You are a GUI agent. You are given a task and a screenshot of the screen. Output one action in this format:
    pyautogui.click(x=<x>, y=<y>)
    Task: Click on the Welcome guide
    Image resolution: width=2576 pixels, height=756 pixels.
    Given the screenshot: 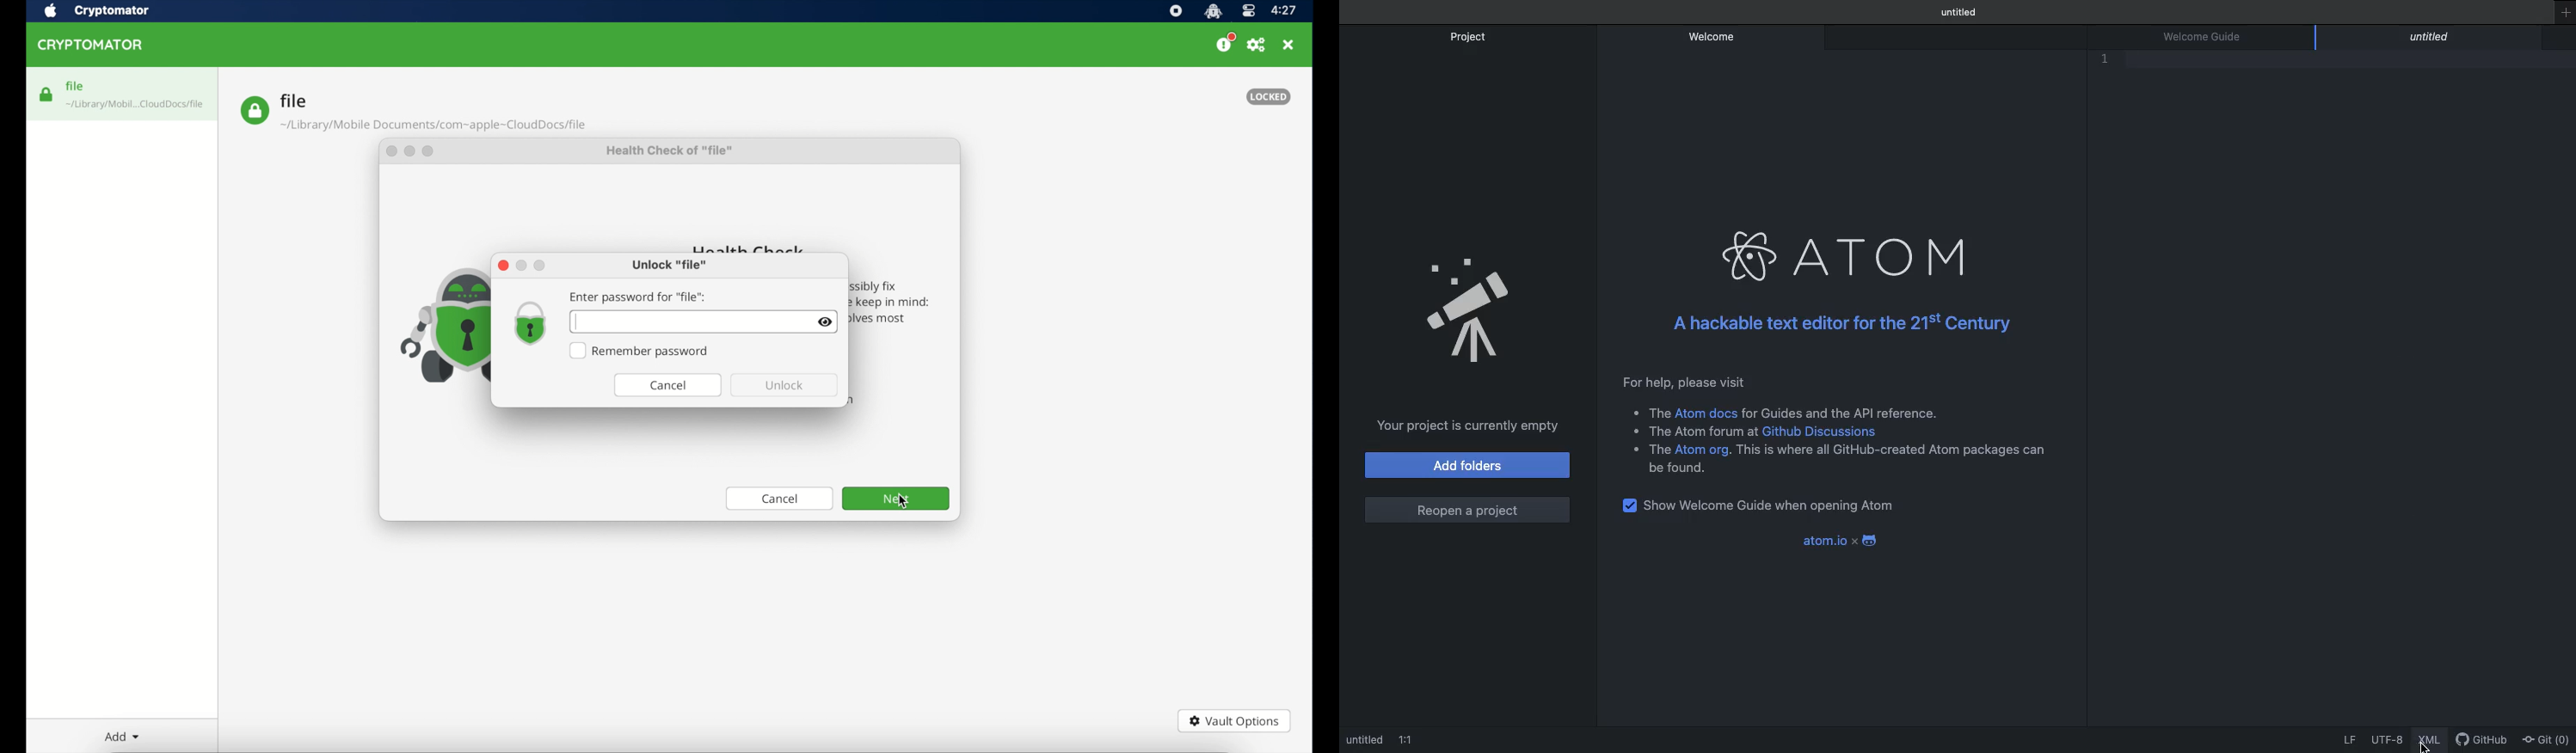 What is the action you would take?
    pyautogui.click(x=2208, y=36)
    